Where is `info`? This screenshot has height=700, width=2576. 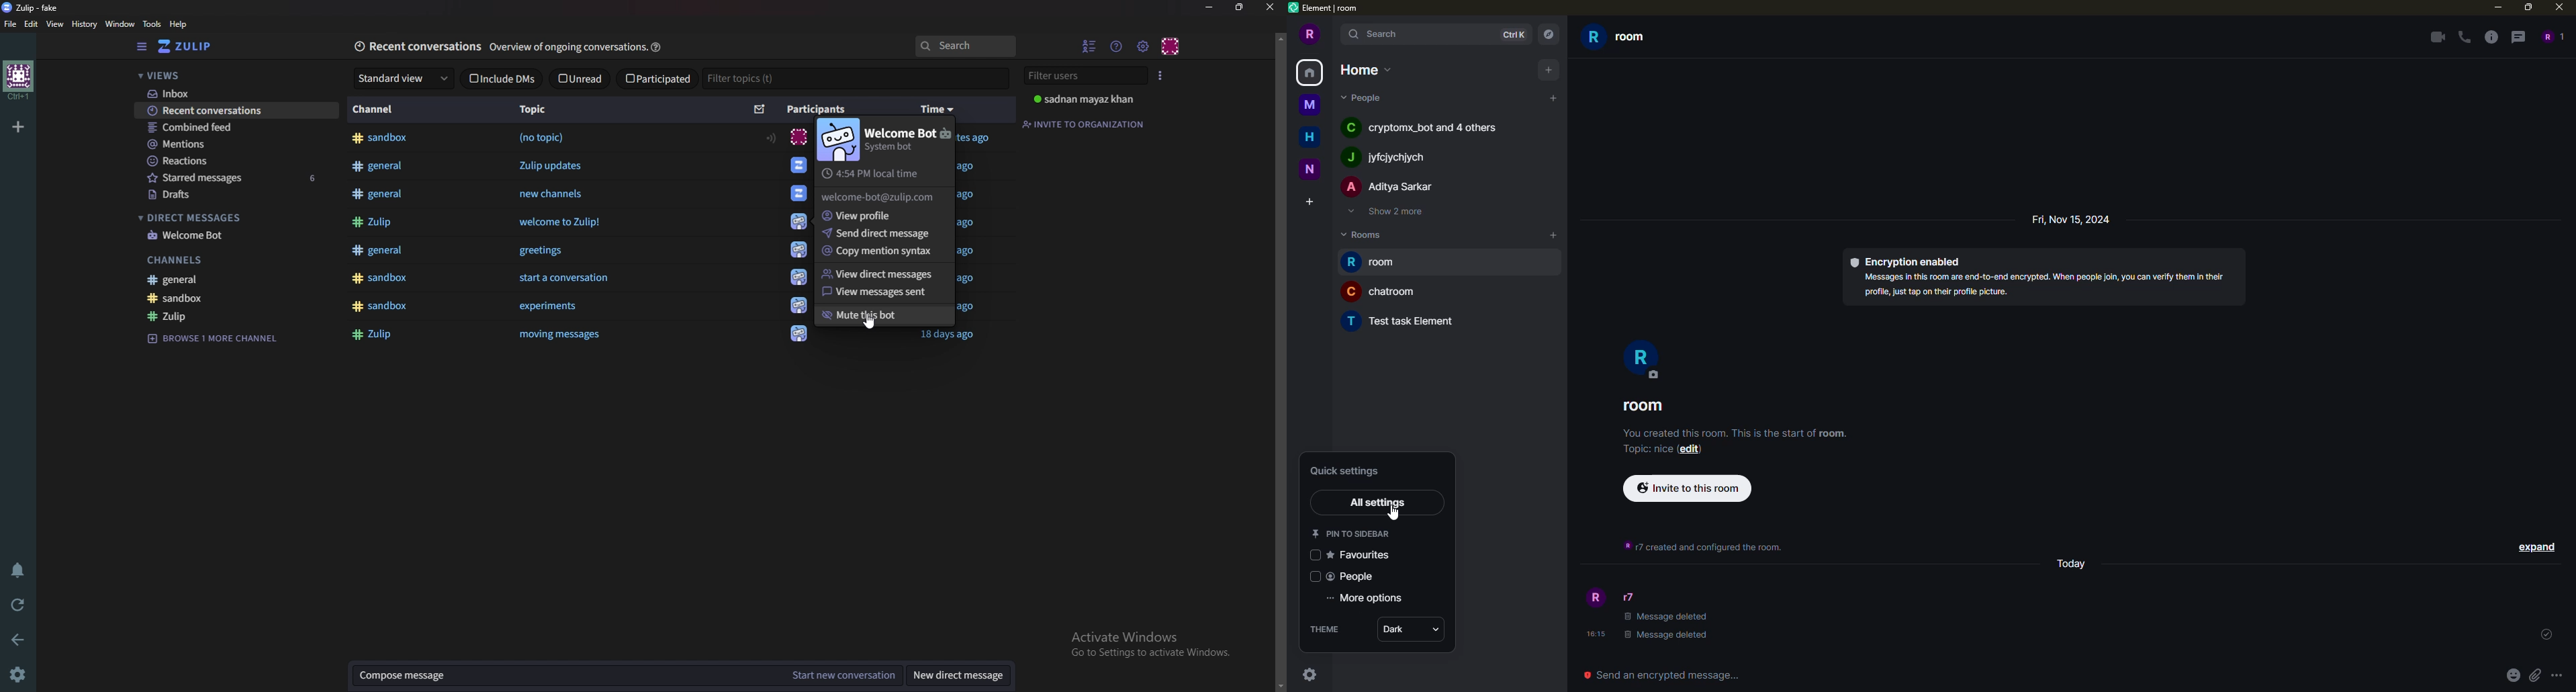
info is located at coordinates (2491, 37).